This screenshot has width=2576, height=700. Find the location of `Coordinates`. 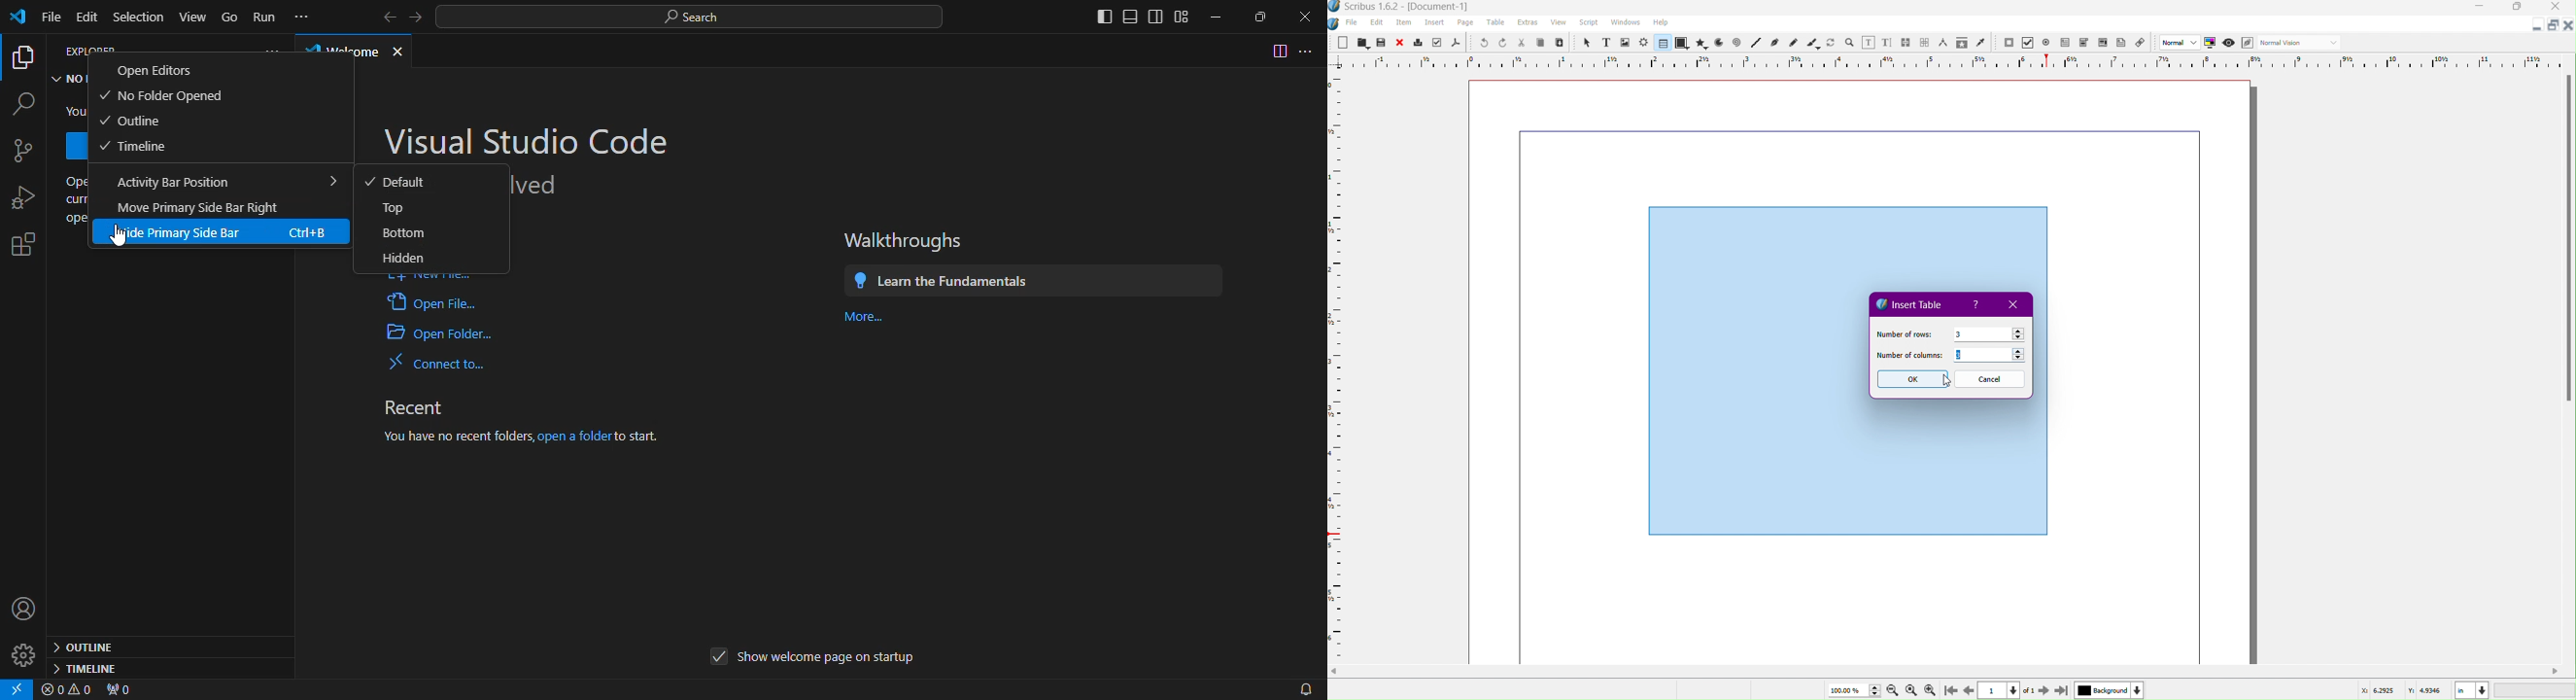

Coordinates is located at coordinates (2464, 689).